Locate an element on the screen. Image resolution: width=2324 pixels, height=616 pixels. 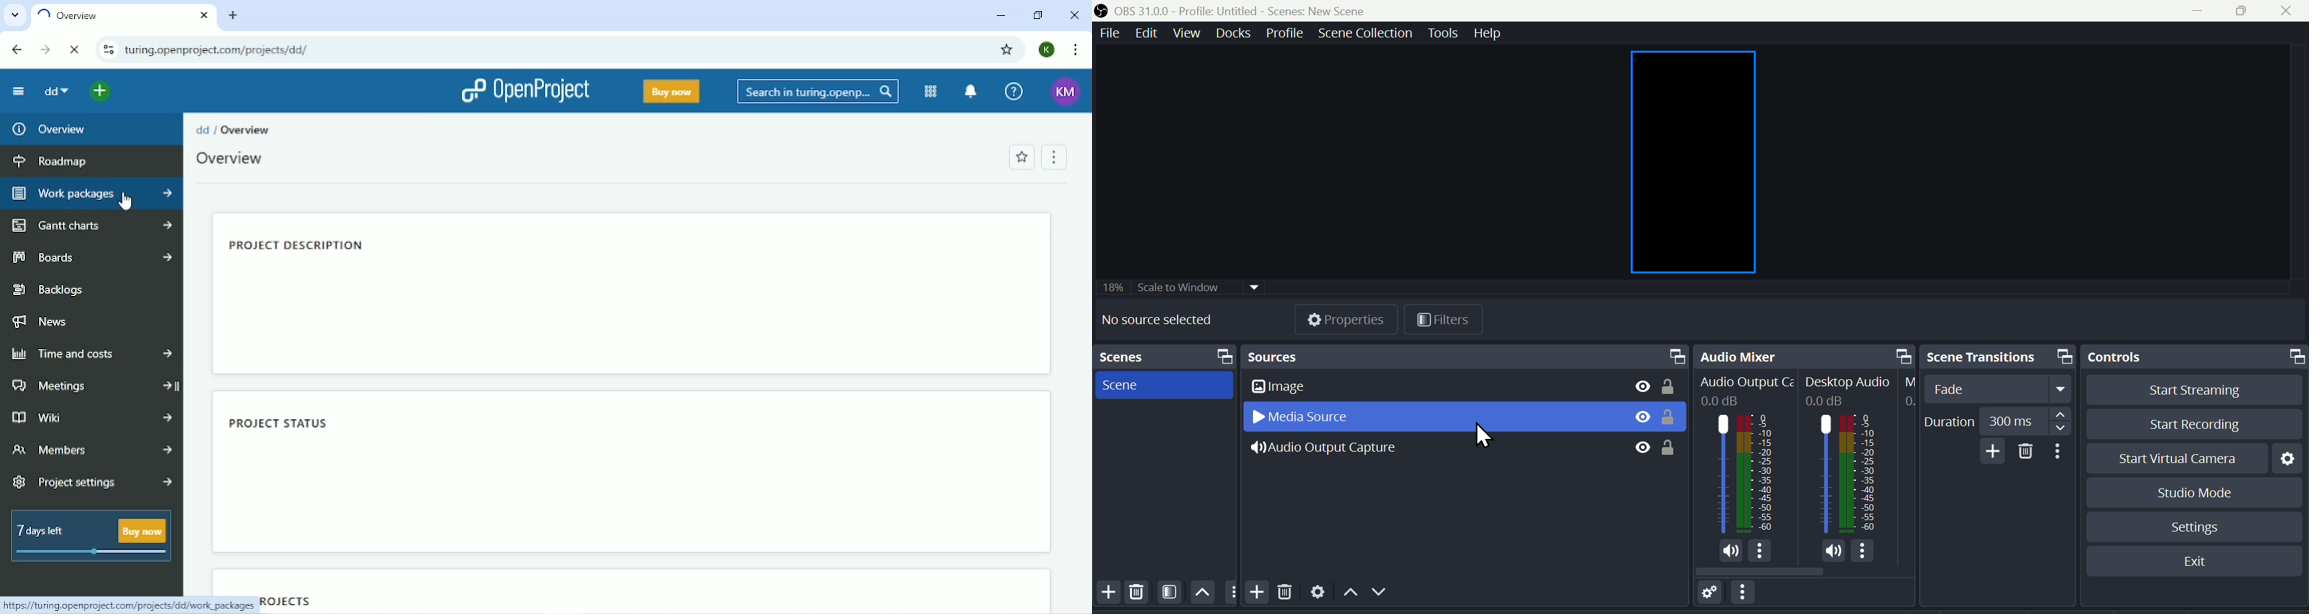
Settings is located at coordinates (2196, 527).